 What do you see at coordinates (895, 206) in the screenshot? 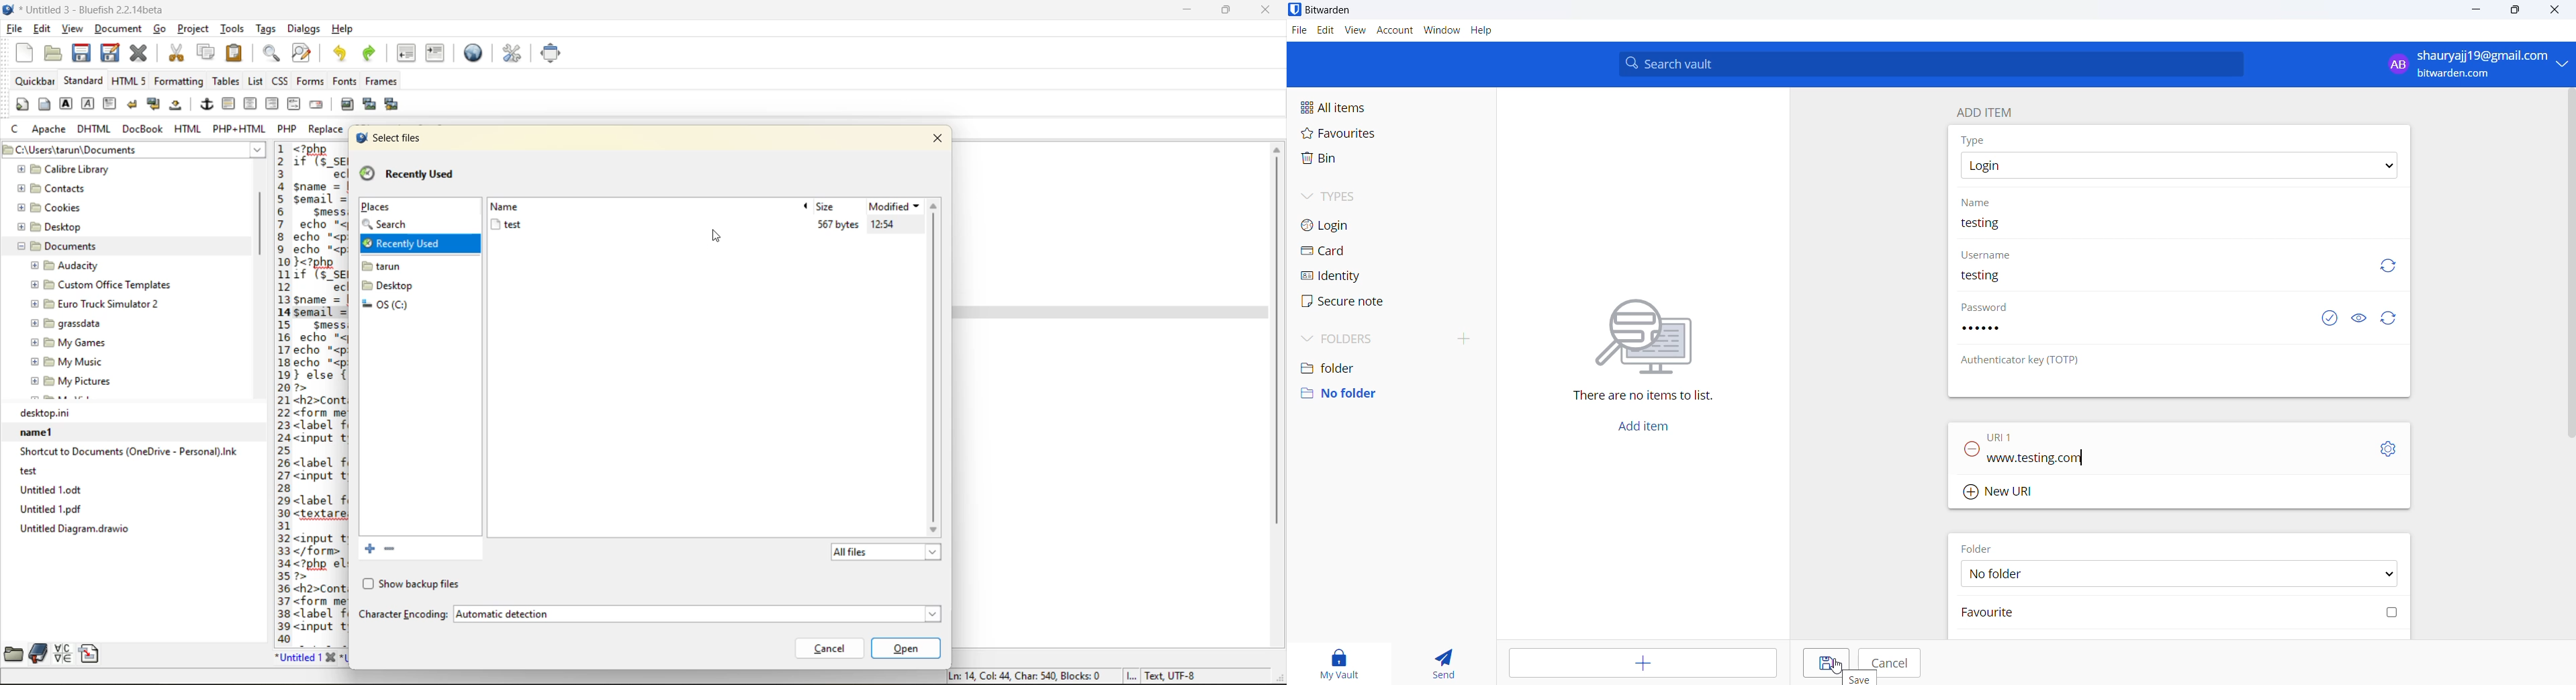
I see `modified` at bounding box center [895, 206].